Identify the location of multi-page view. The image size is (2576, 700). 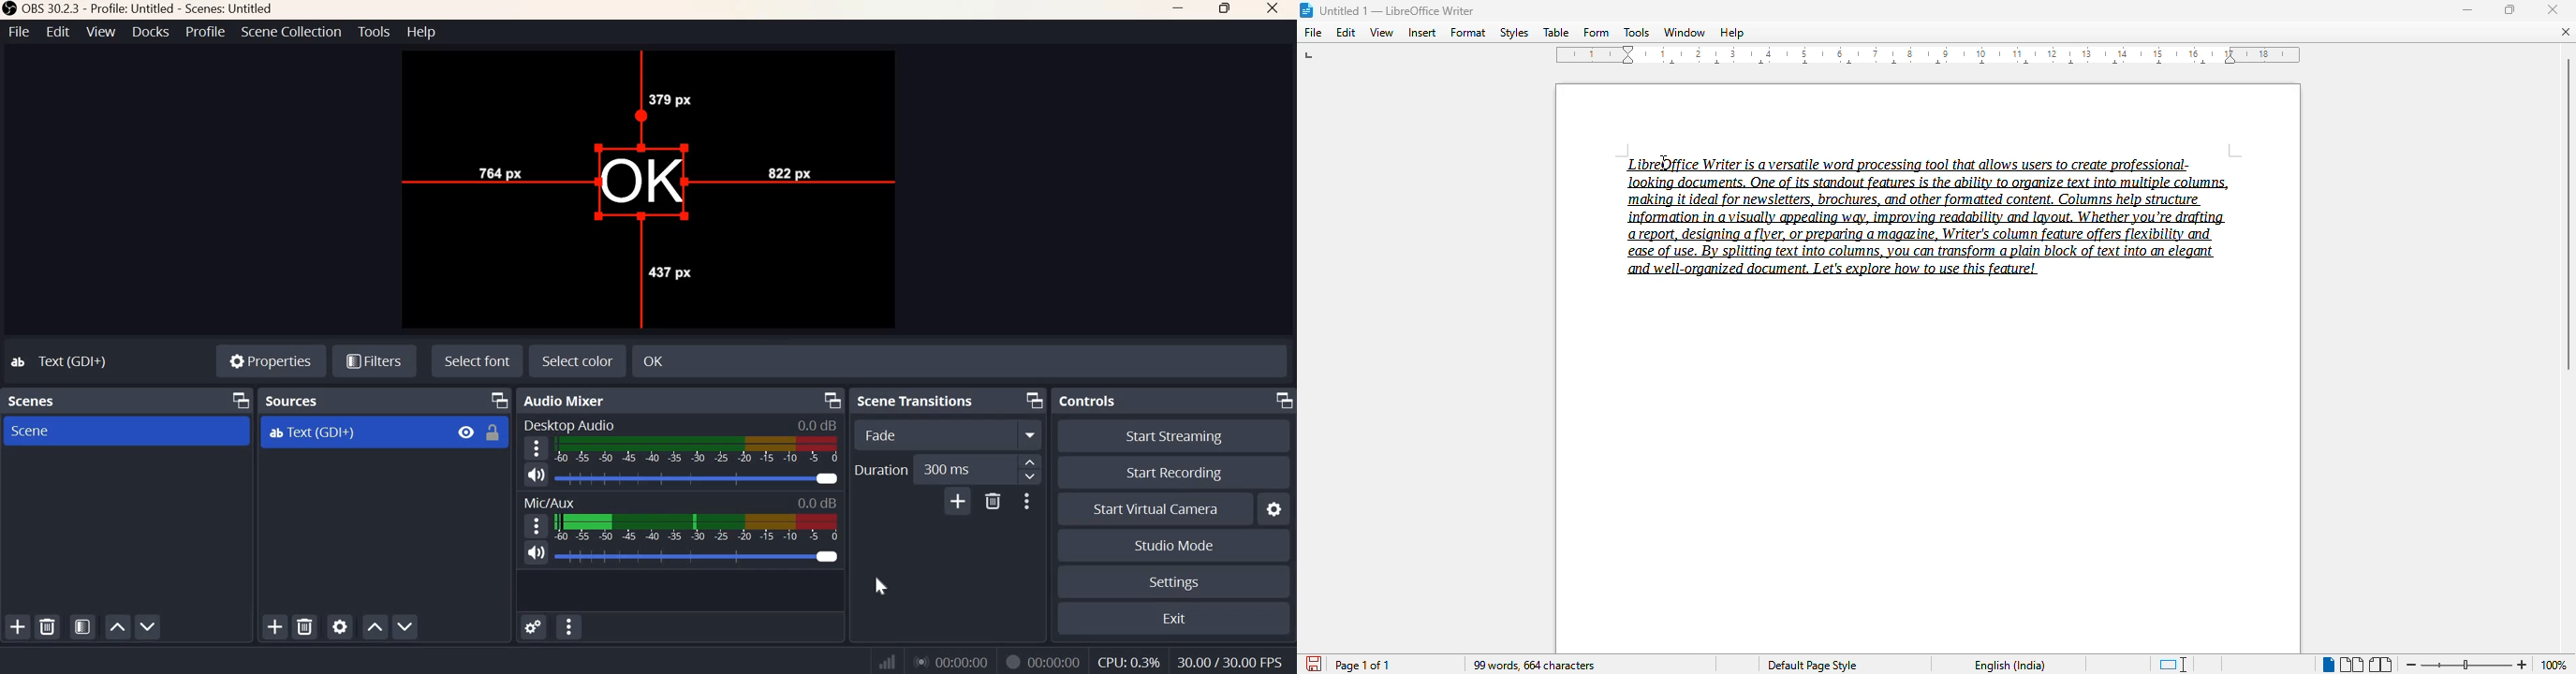
(2350, 664).